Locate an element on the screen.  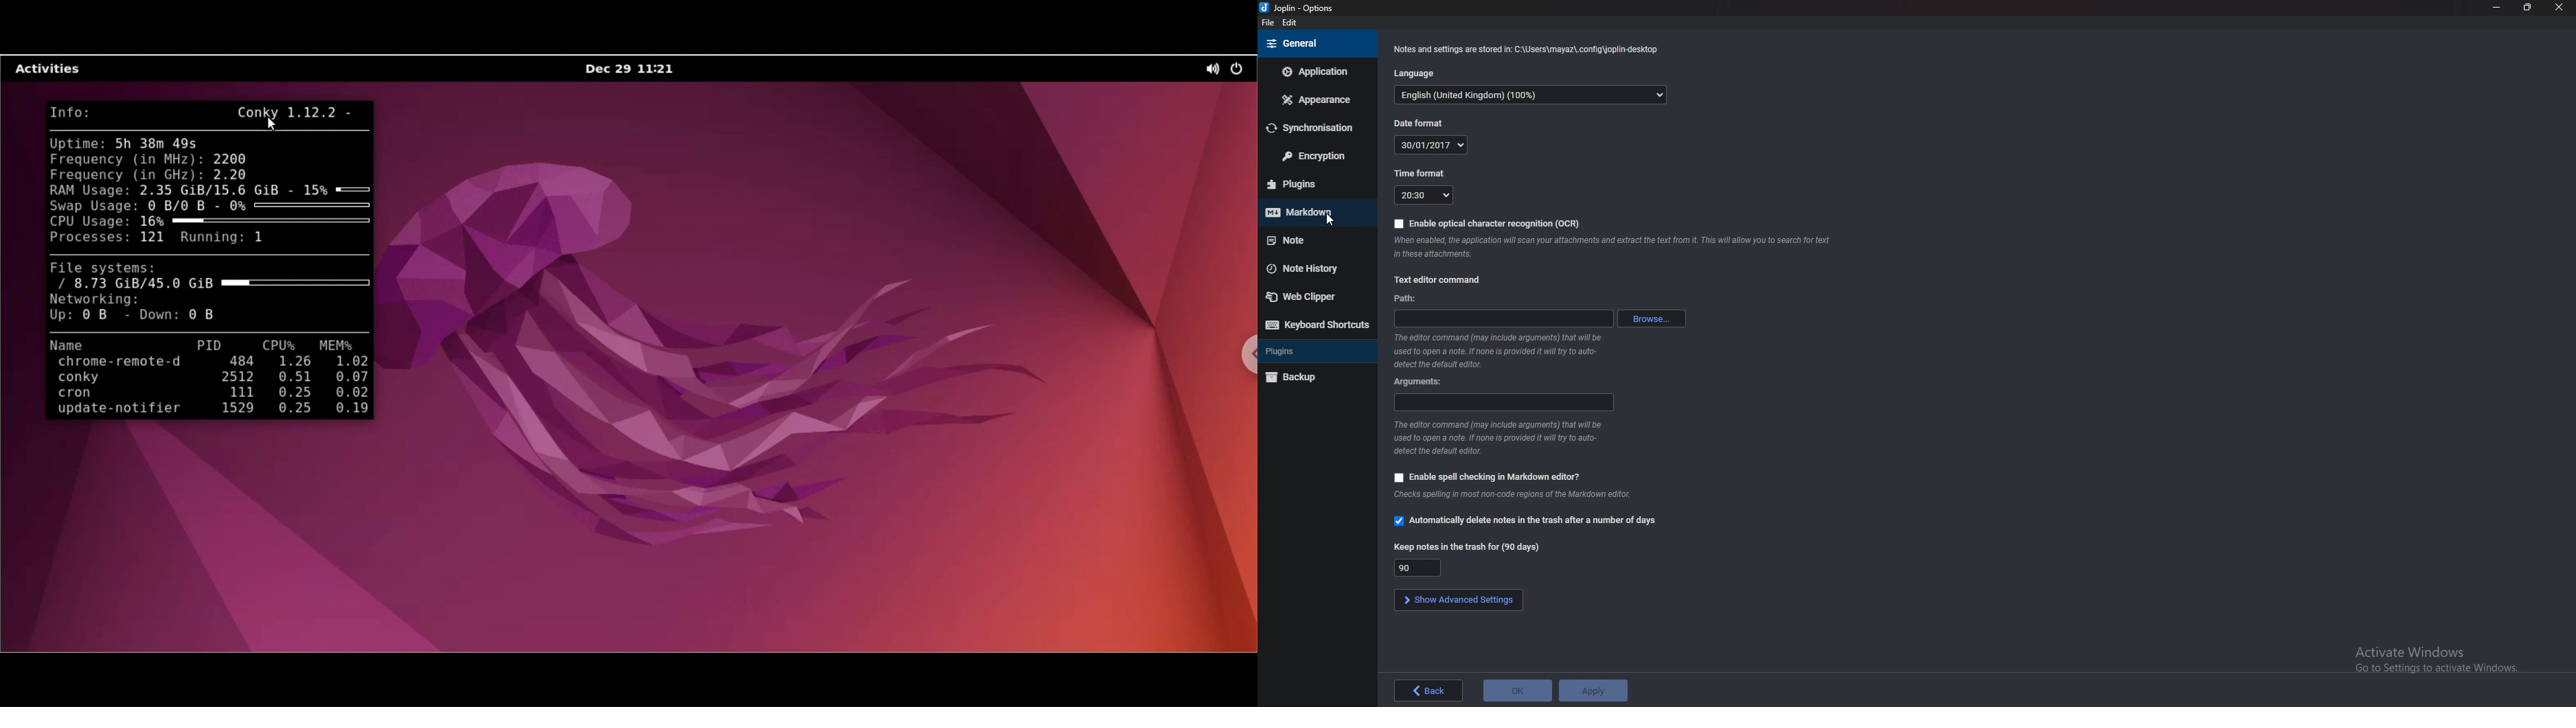
arguments is located at coordinates (1419, 381).